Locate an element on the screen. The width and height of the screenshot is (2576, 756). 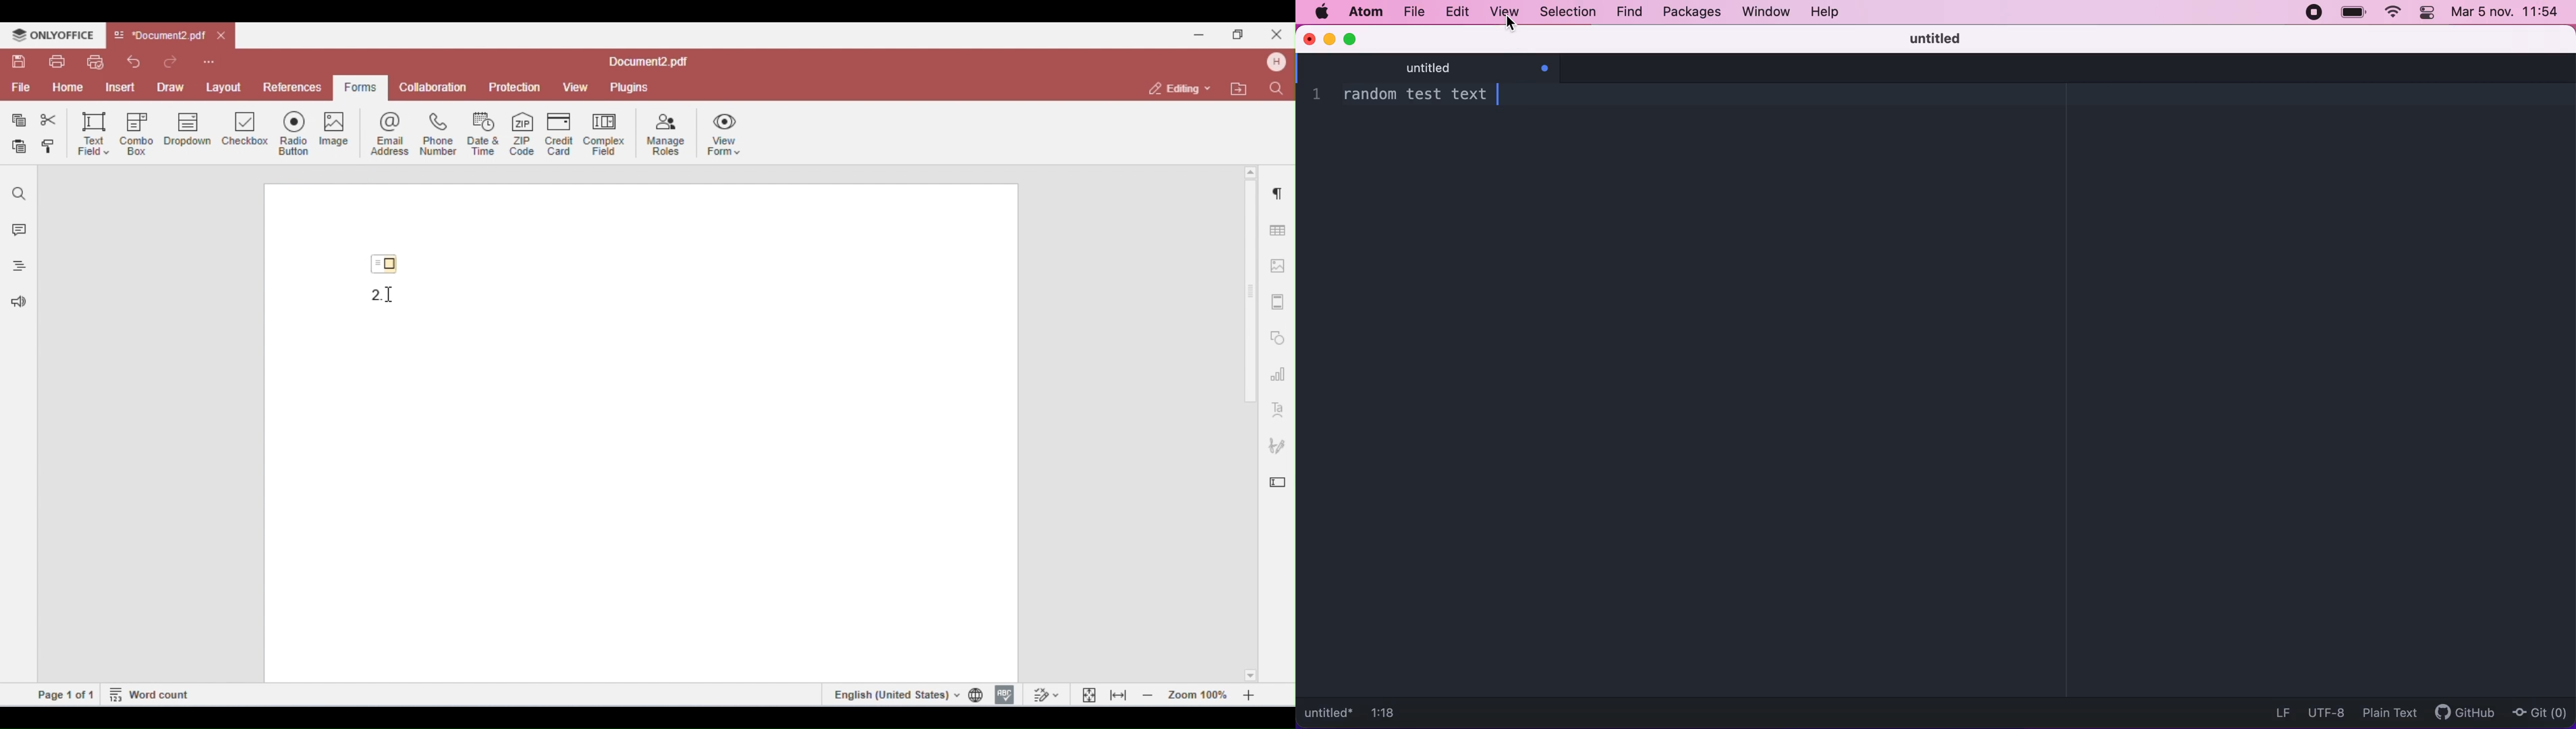
image is located at coordinates (341, 132).